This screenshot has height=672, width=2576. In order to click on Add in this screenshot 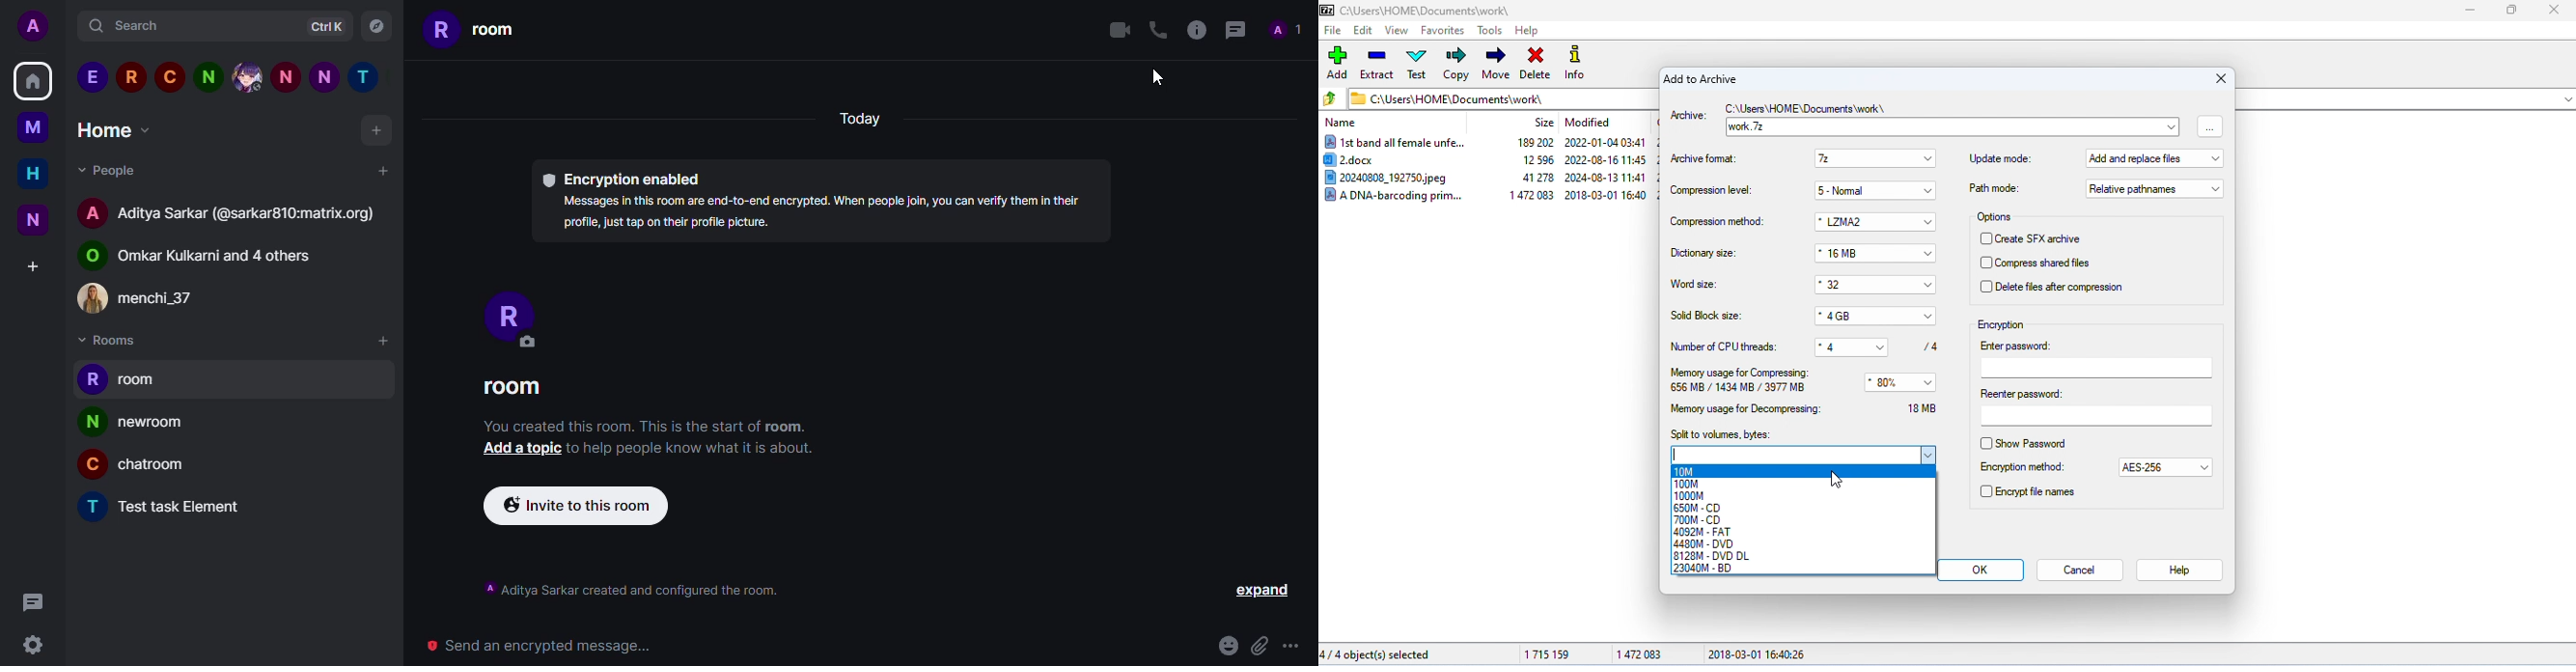, I will do `click(379, 131)`.